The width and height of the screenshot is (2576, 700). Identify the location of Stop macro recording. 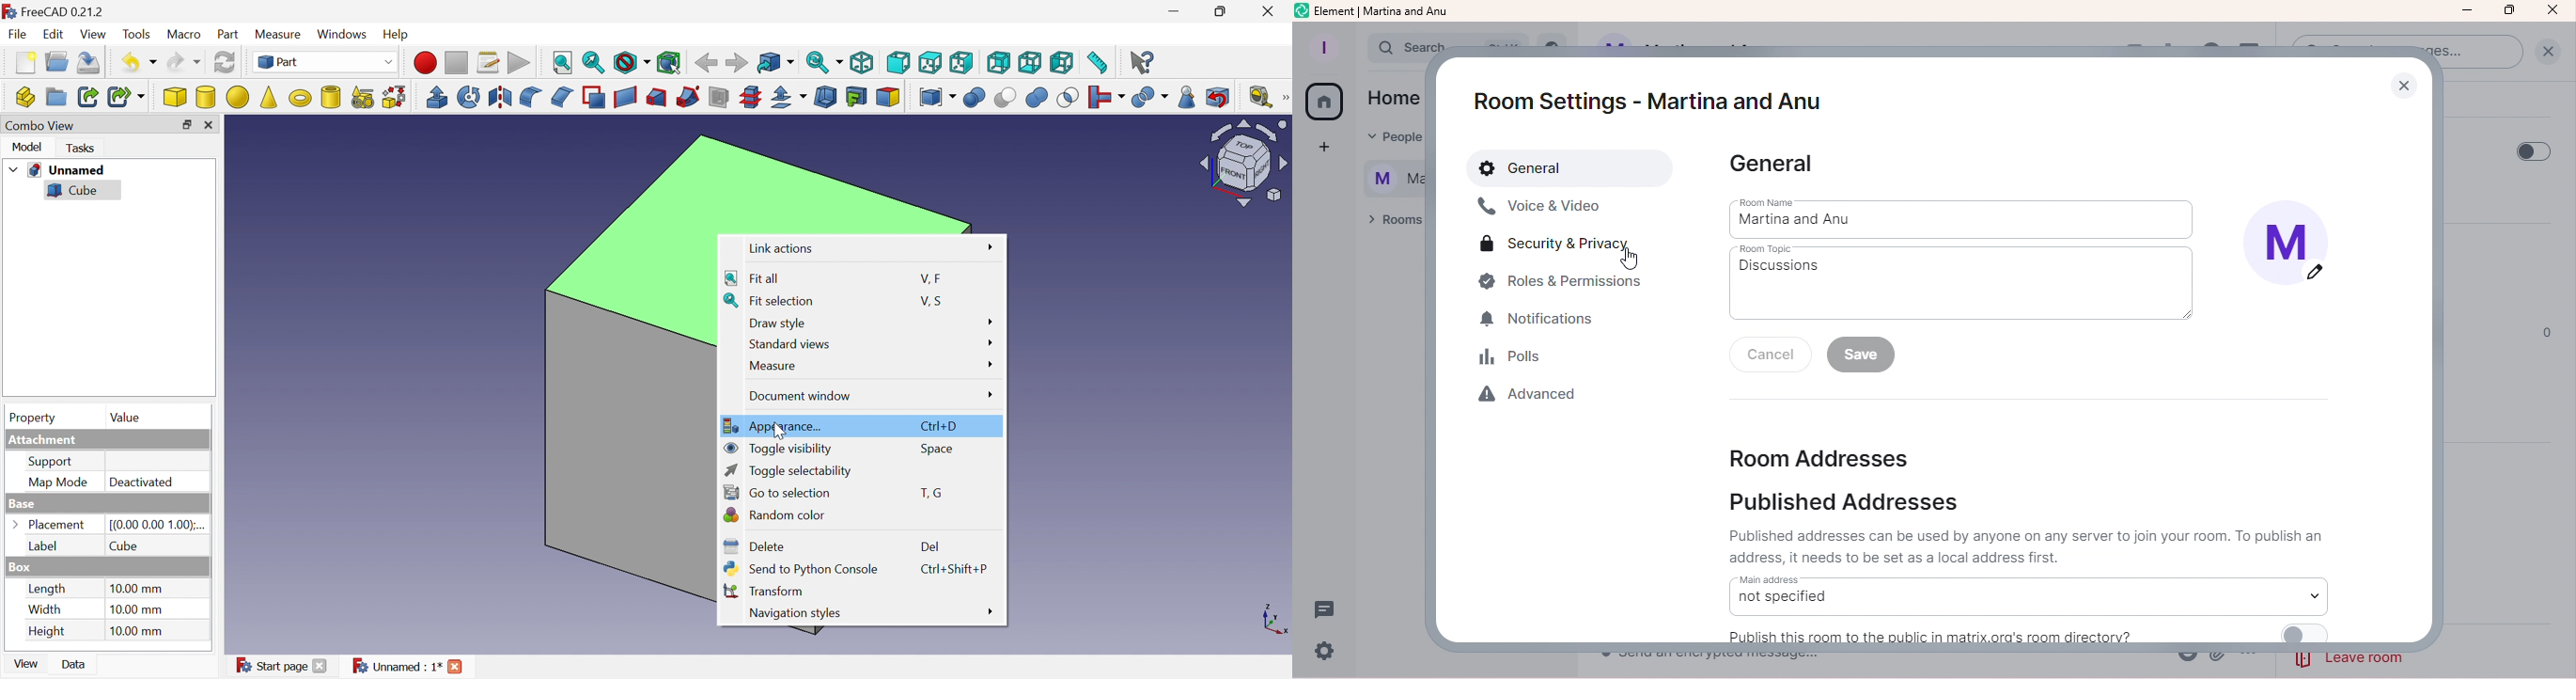
(458, 63).